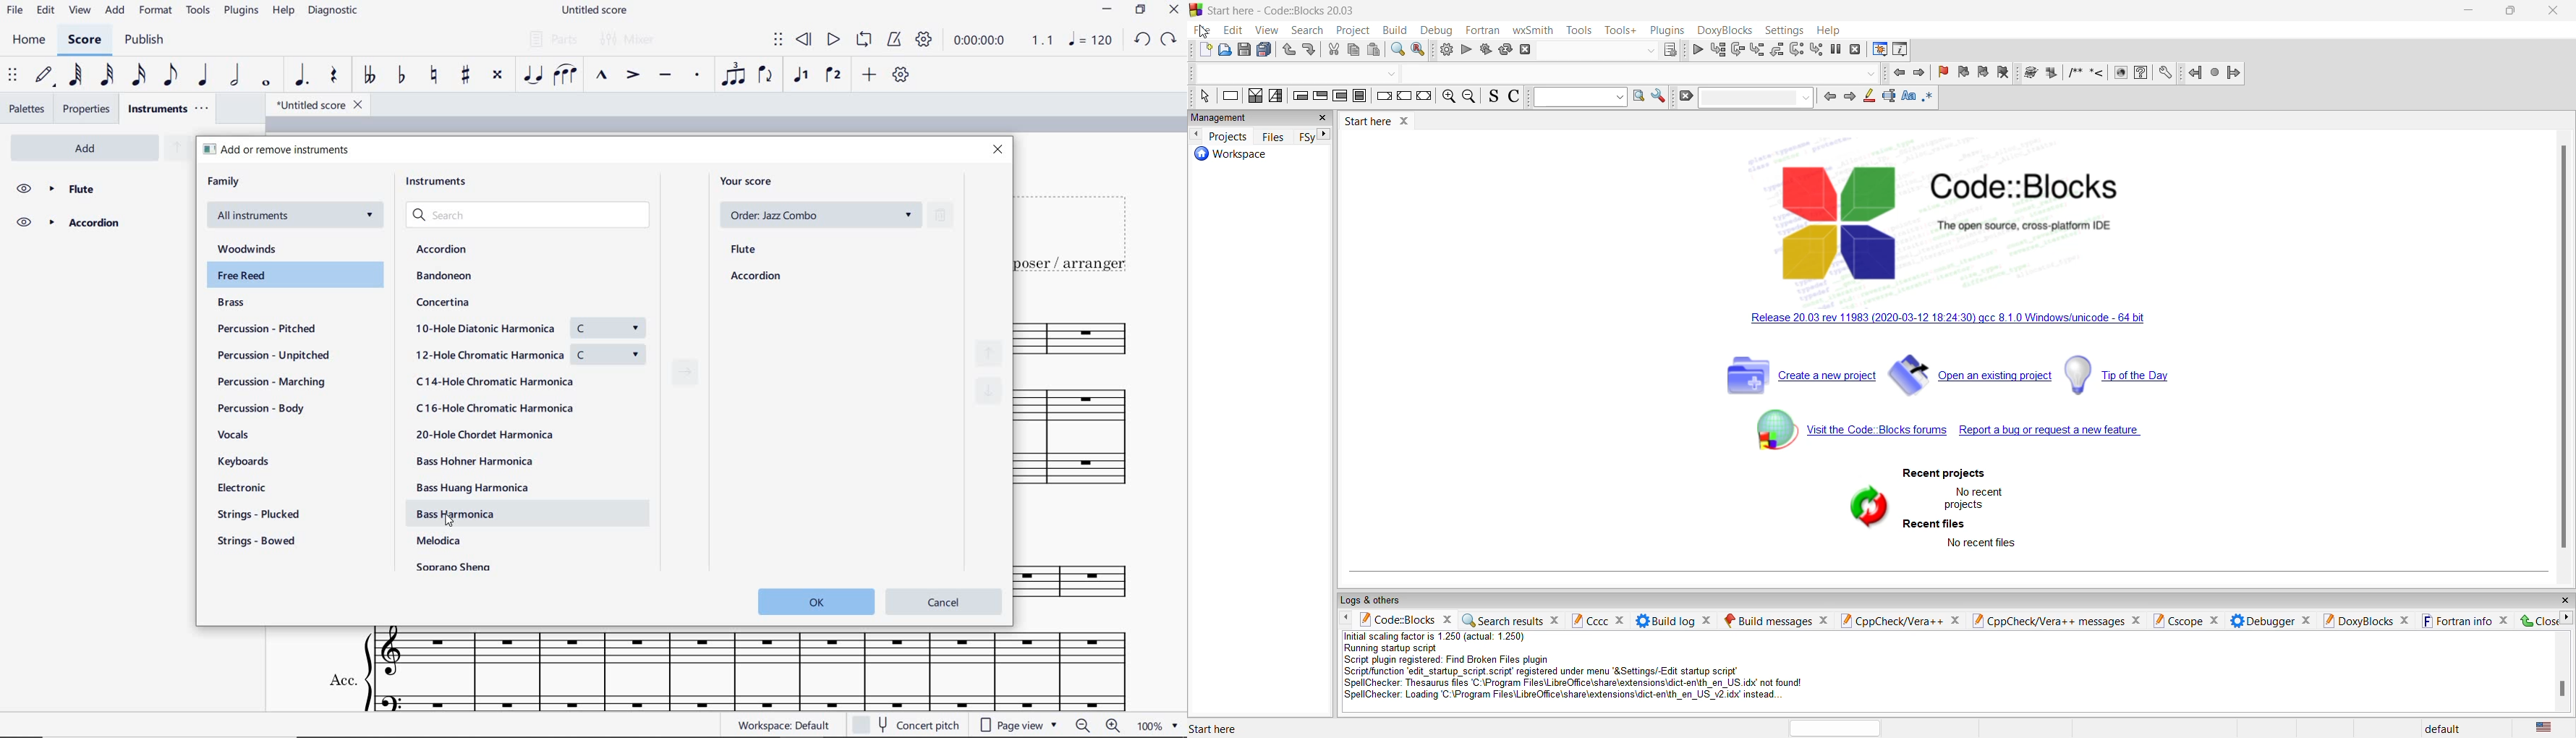  What do you see at coordinates (14, 9) in the screenshot?
I see `FILE` at bounding box center [14, 9].